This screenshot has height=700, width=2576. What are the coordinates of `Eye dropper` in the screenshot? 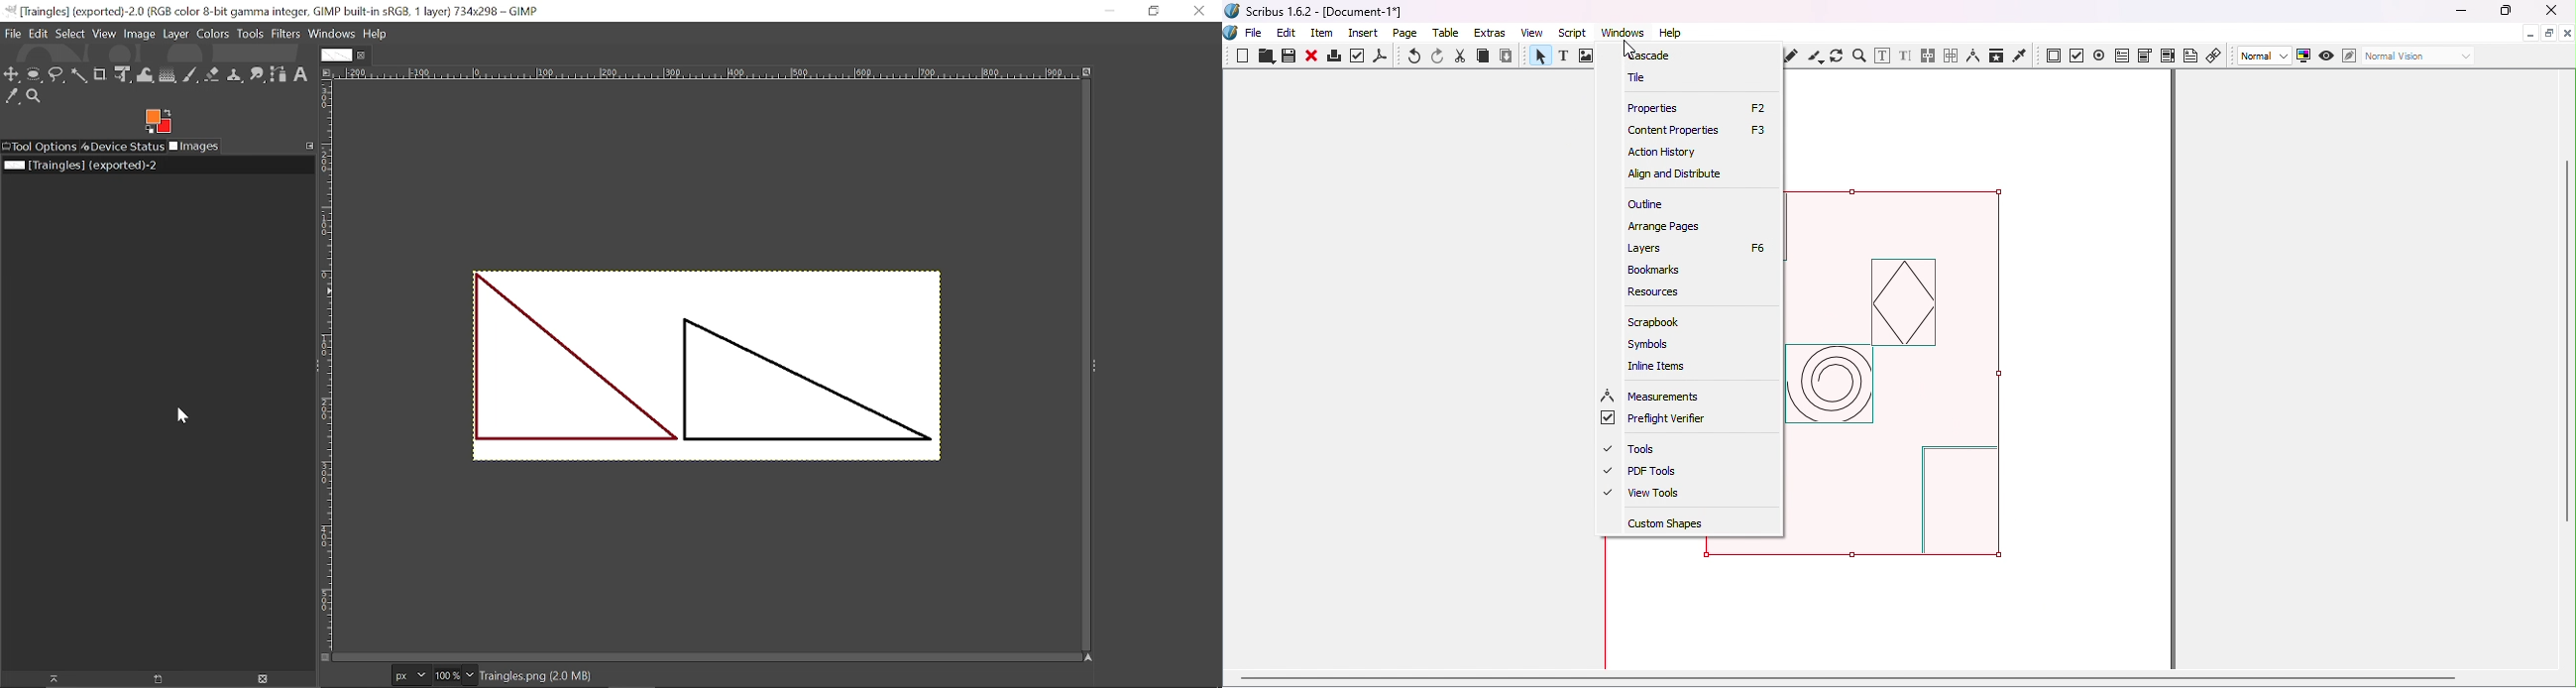 It's located at (2020, 55).